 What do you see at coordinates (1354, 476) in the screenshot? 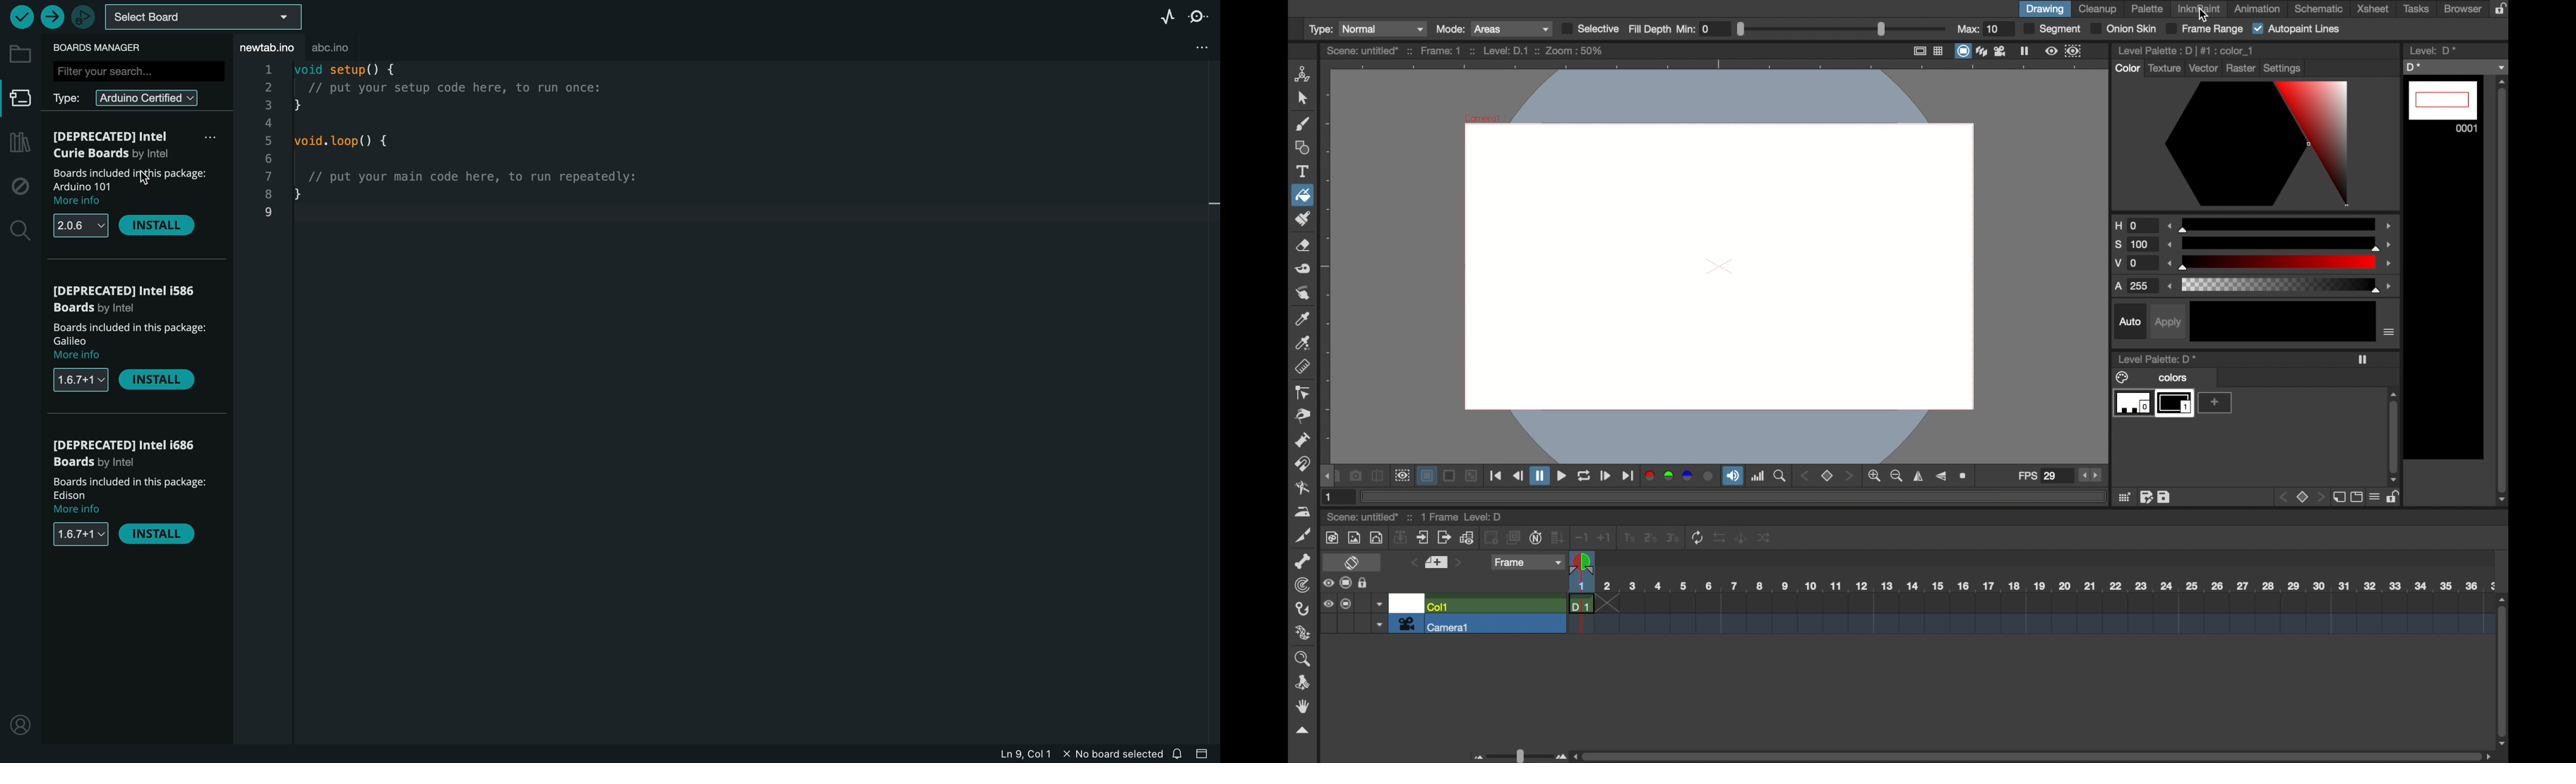
I see `snapshot` at bounding box center [1354, 476].